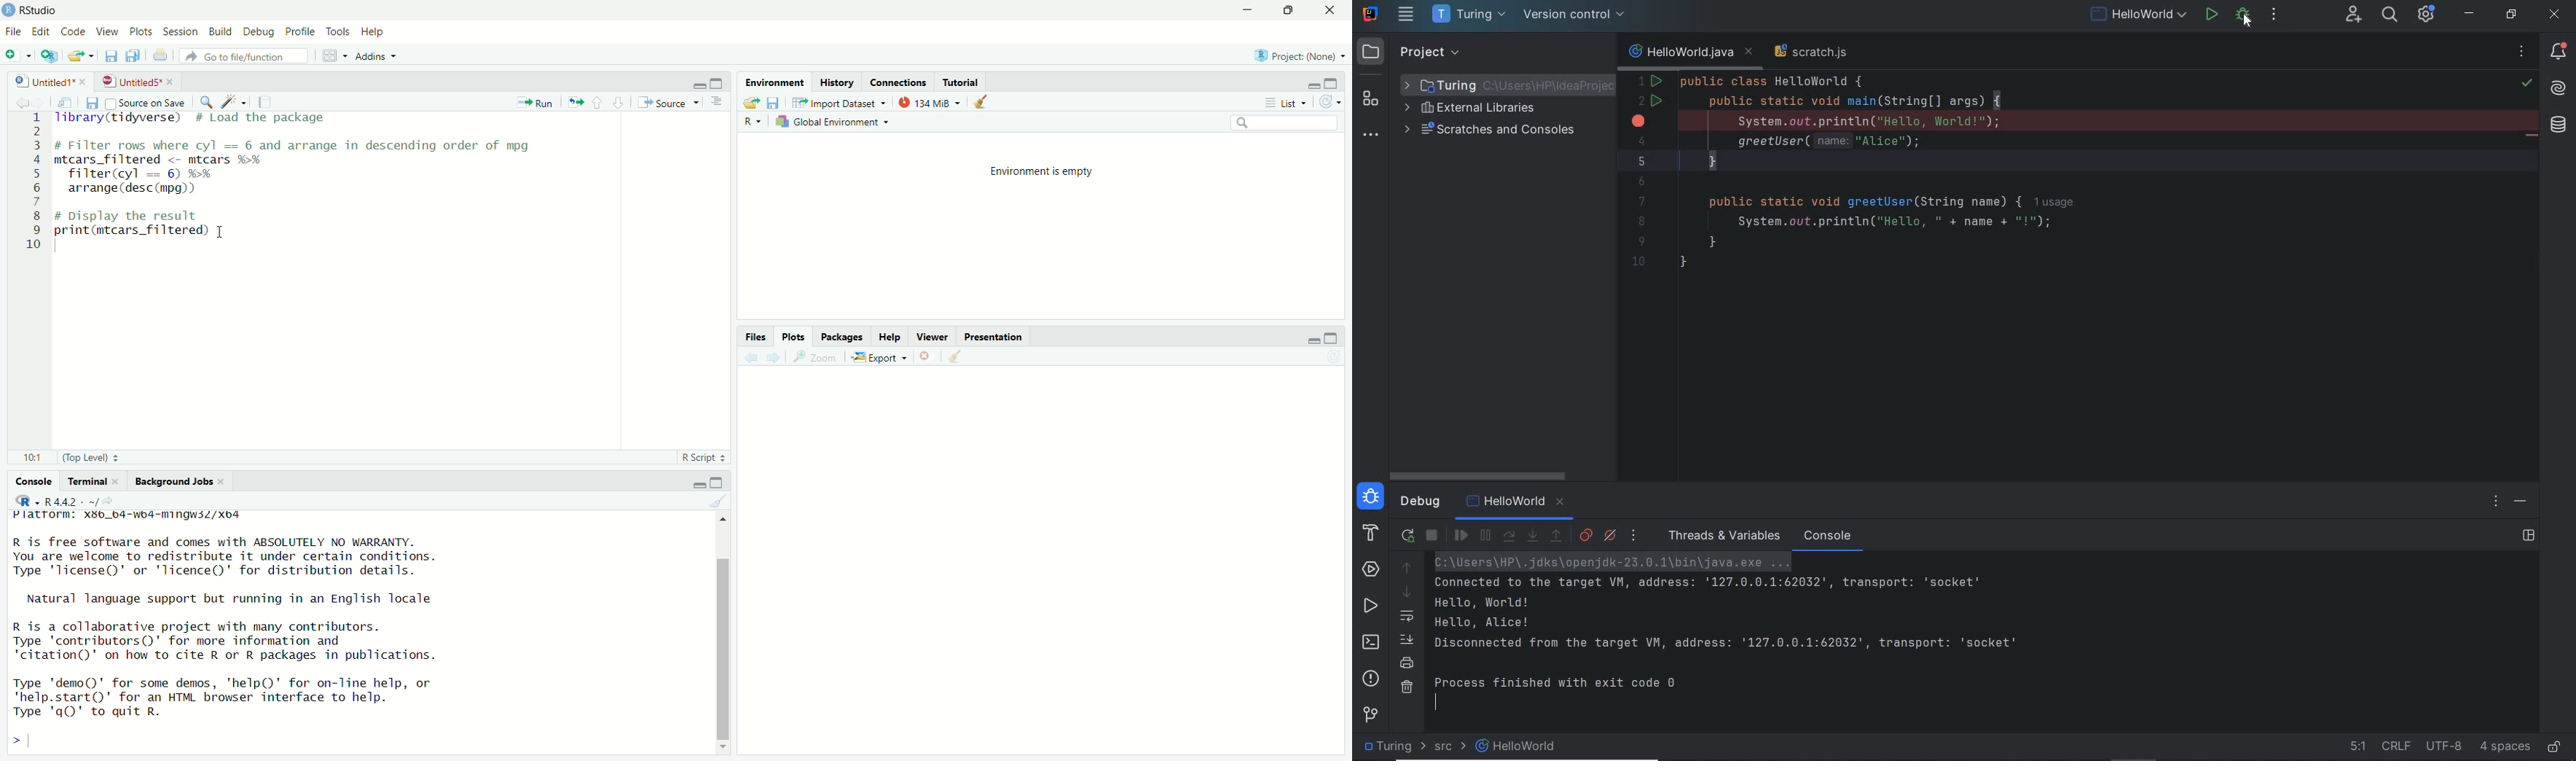 The width and height of the screenshot is (2576, 784). What do you see at coordinates (1407, 690) in the screenshot?
I see `clear all` at bounding box center [1407, 690].